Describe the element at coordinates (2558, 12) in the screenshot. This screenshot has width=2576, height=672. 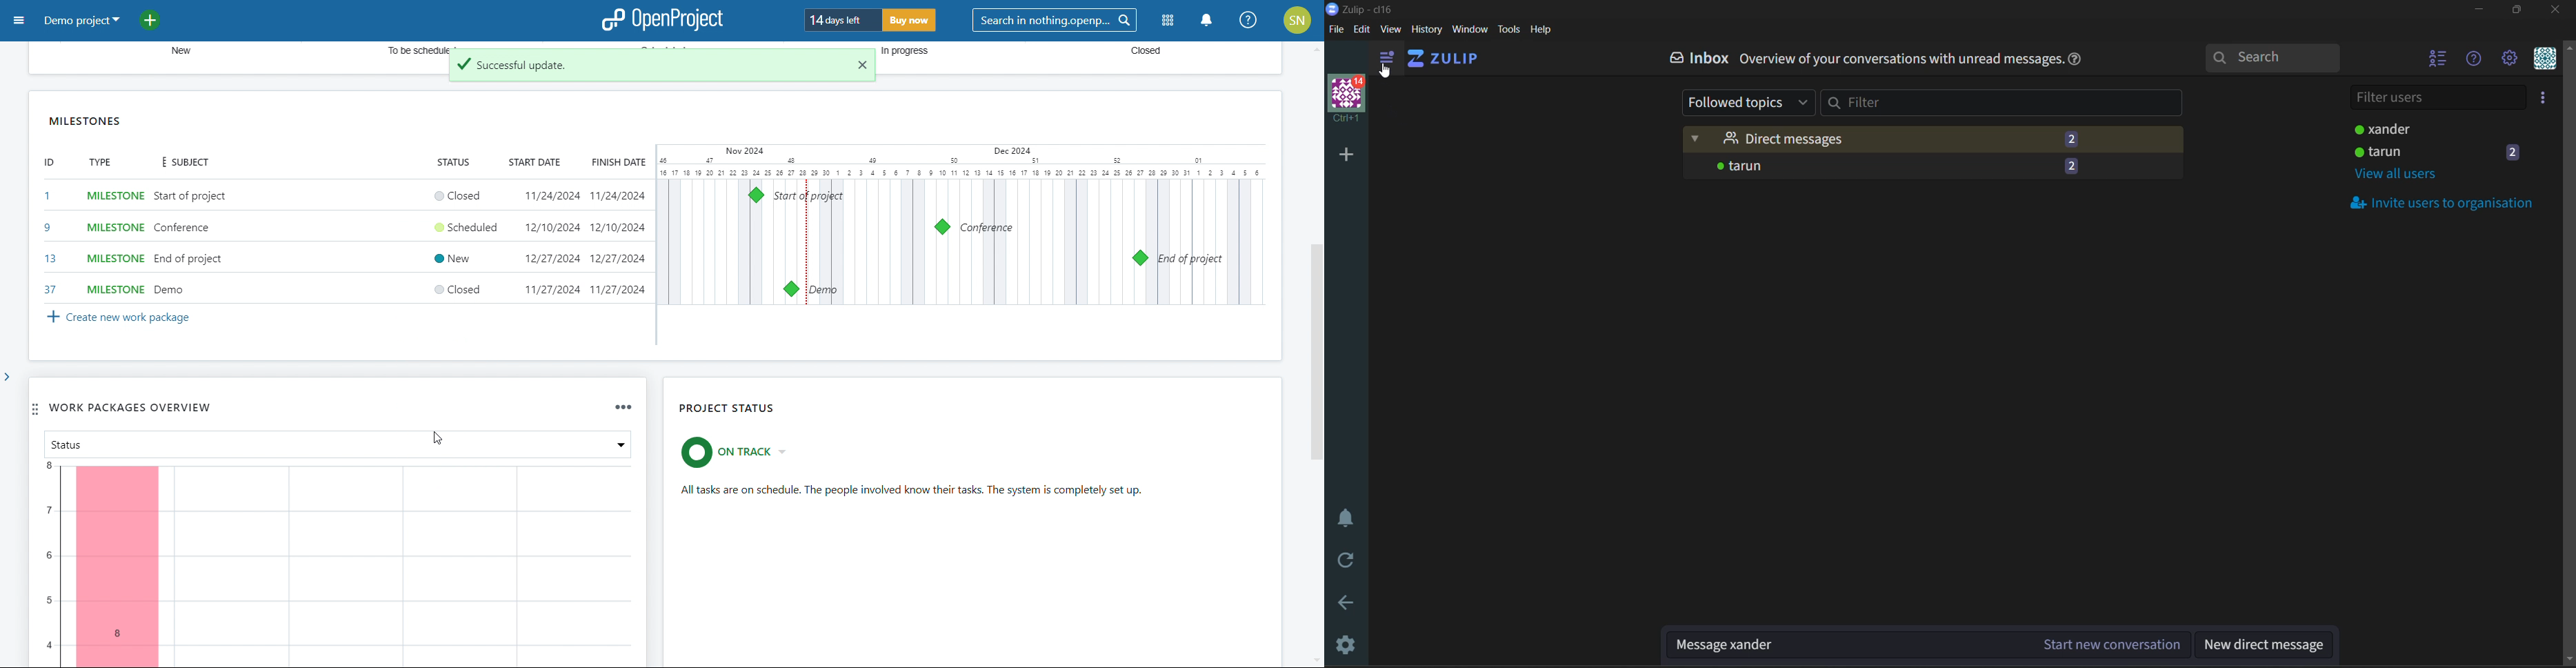
I see `close` at that location.